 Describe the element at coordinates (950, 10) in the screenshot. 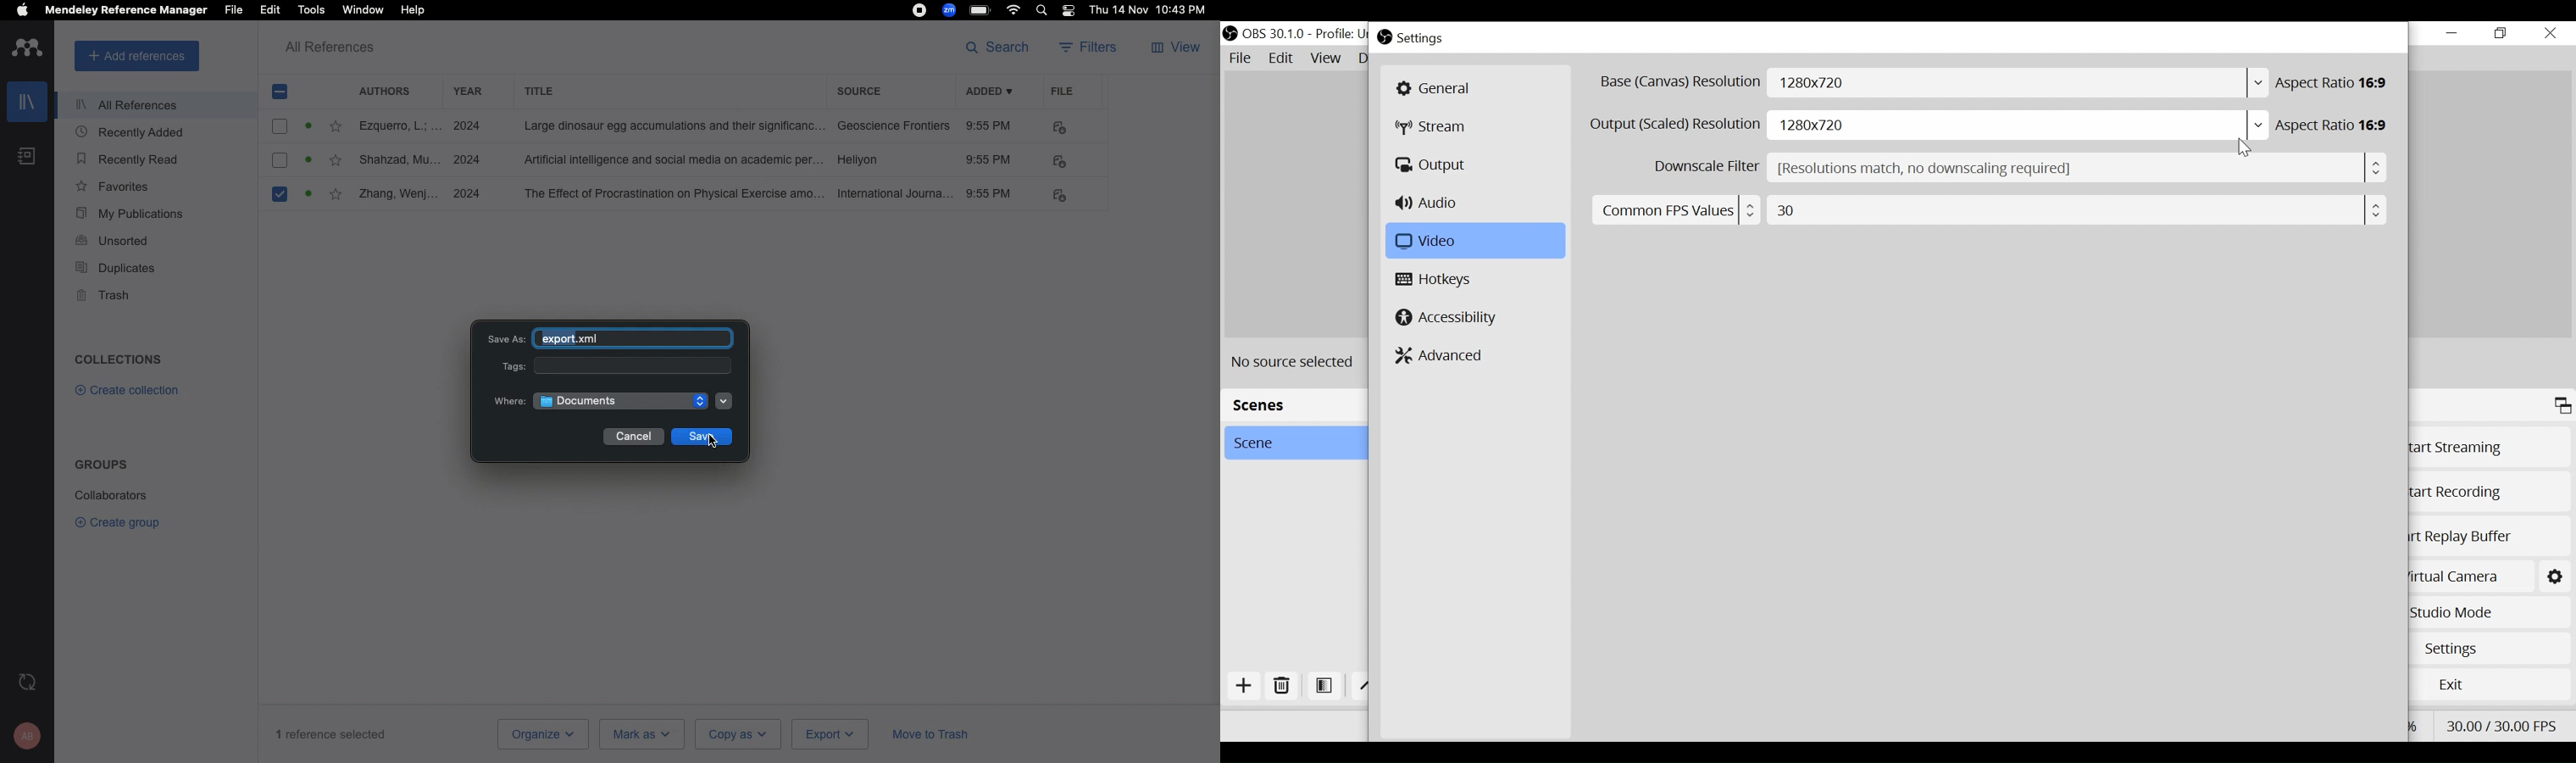

I see `Zoom` at that location.